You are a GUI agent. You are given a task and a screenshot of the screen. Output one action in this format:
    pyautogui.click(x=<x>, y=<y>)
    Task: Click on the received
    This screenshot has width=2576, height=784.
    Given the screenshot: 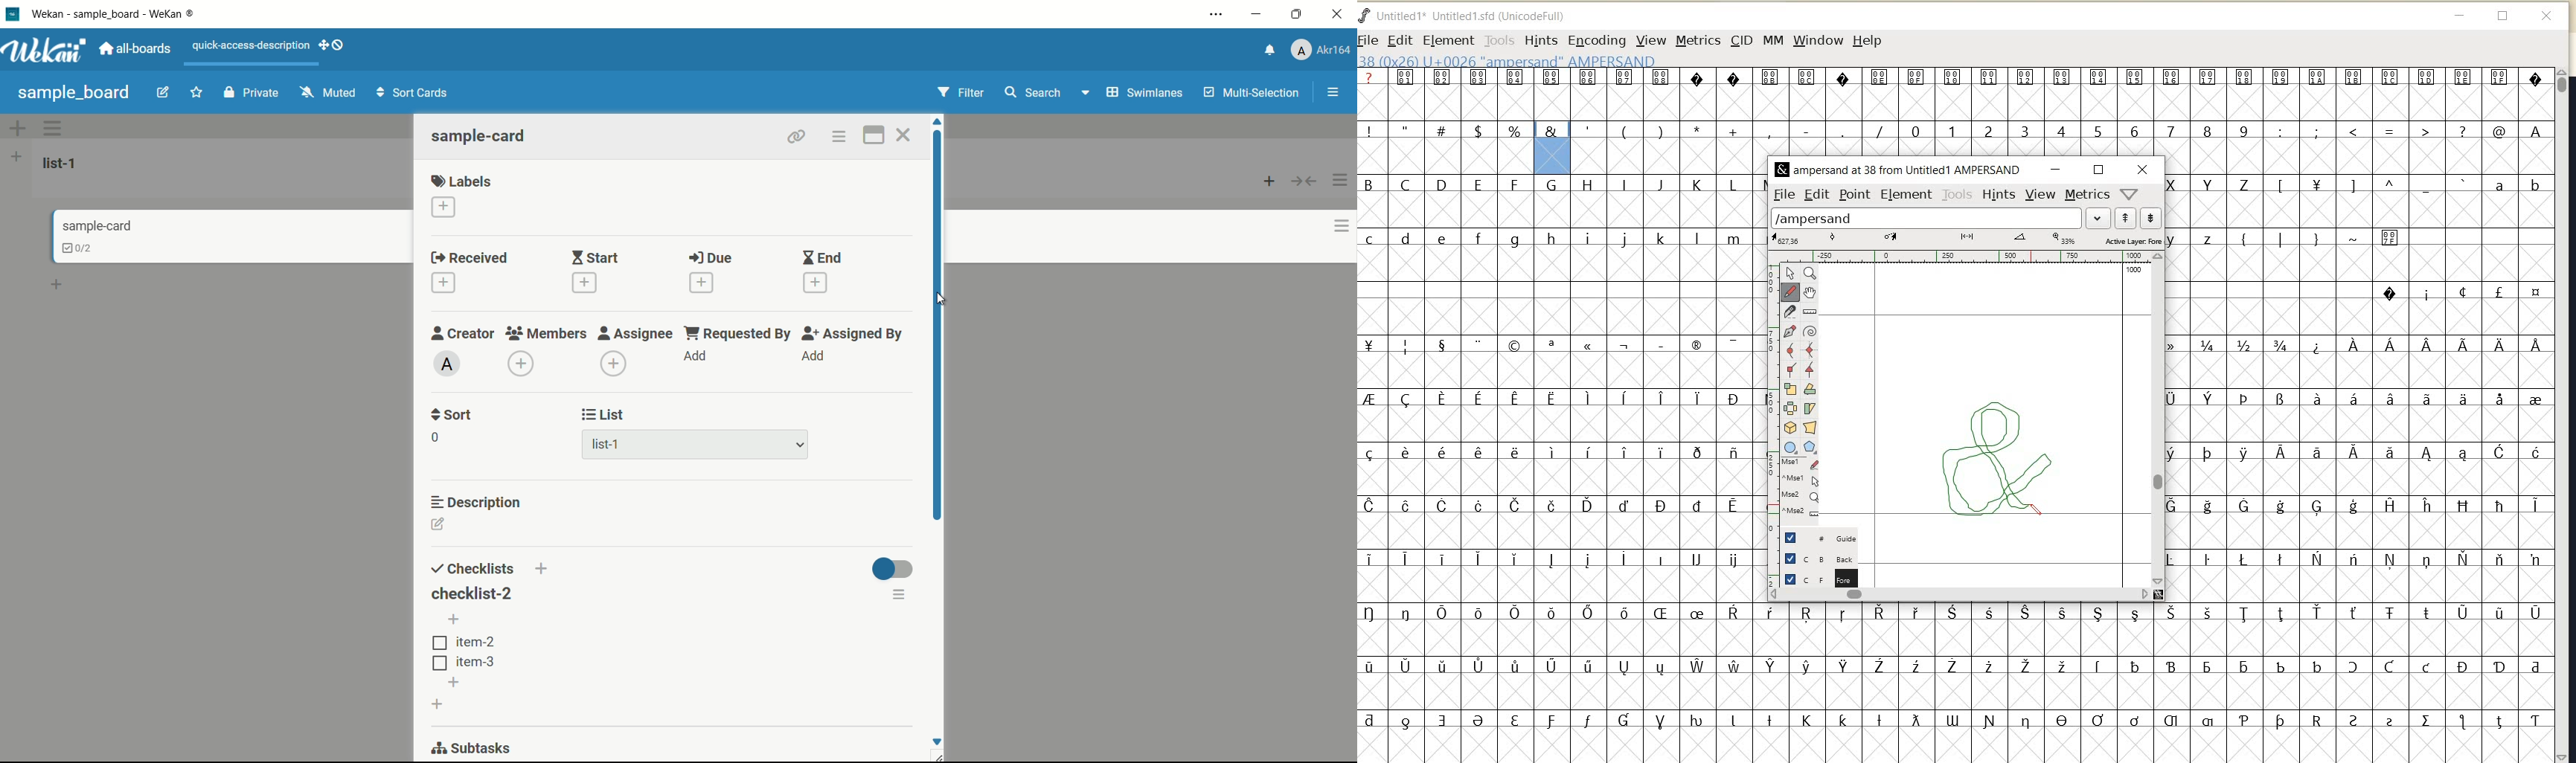 What is the action you would take?
    pyautogui.click(x=470, y=258)
    